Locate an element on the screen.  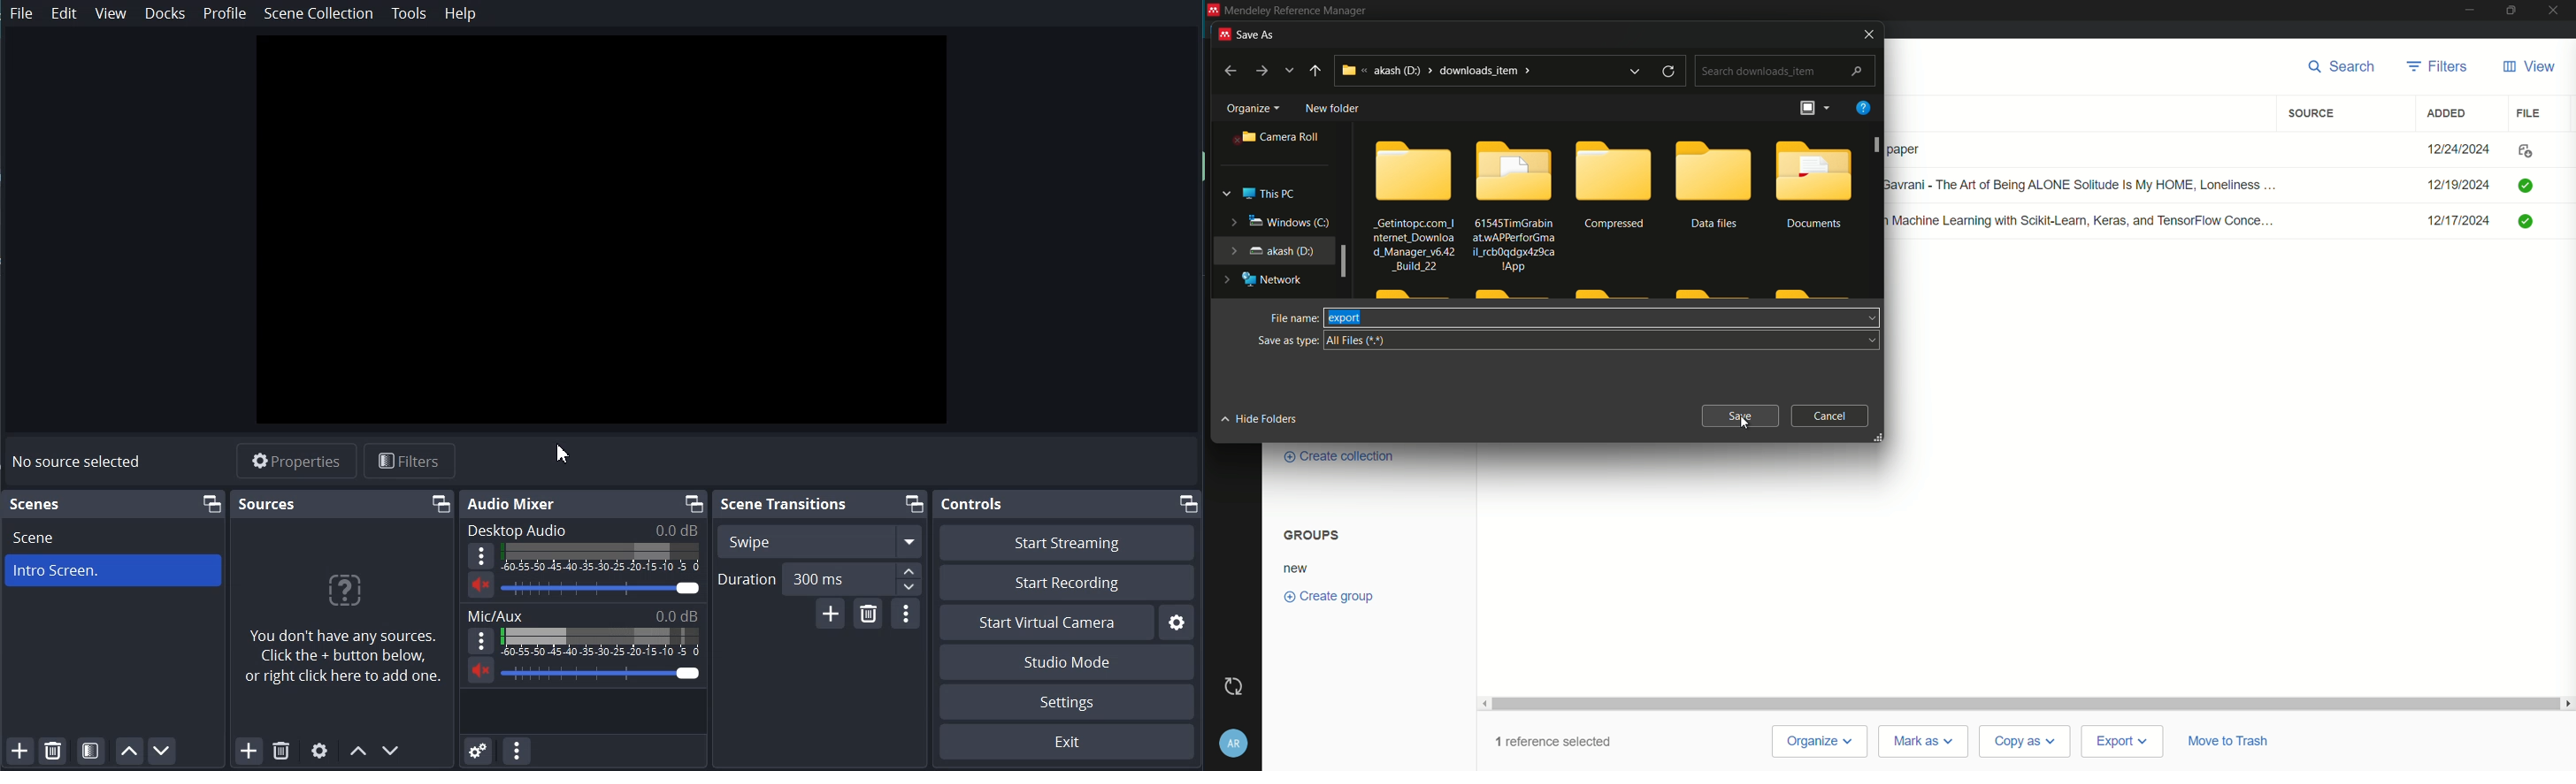
More is located at coordinates (481, 640).